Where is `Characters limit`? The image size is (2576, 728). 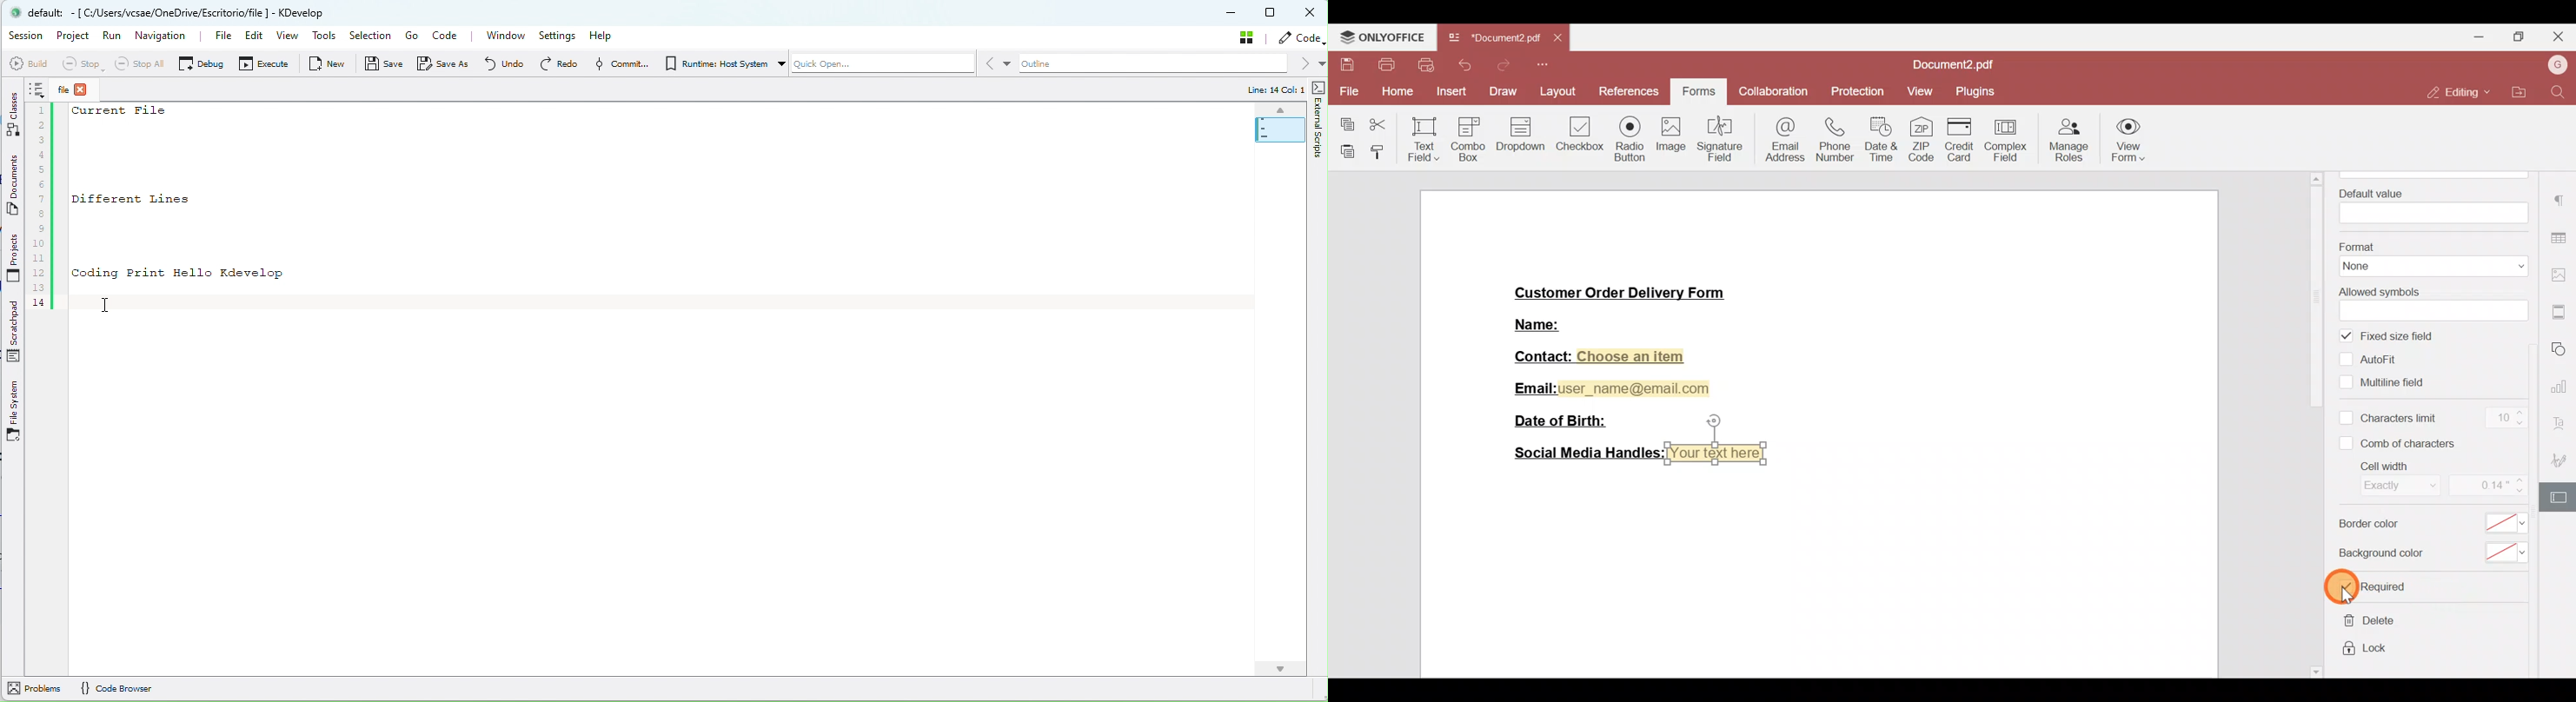
Characters limit is located at coordinates (2390, 419).